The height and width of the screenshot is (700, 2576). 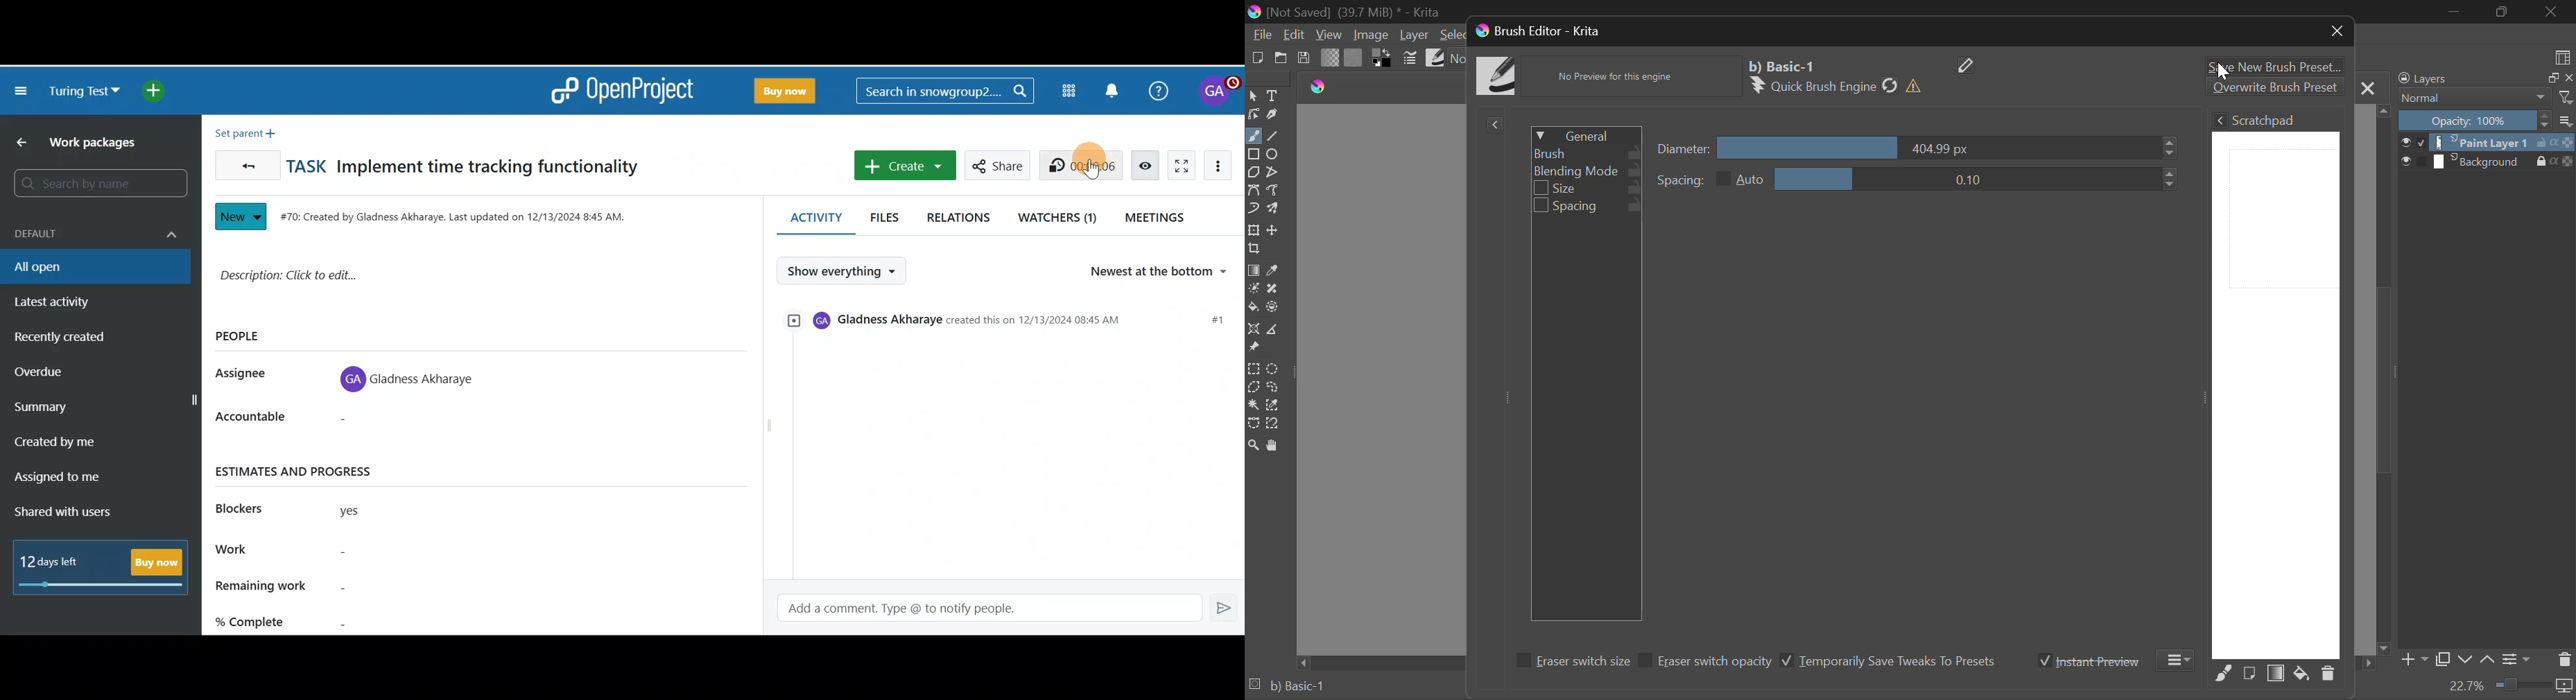 What do you see at coordinates (97, 184) in the screenshot?
I see `Search by name` at bounding box center [97, 184].